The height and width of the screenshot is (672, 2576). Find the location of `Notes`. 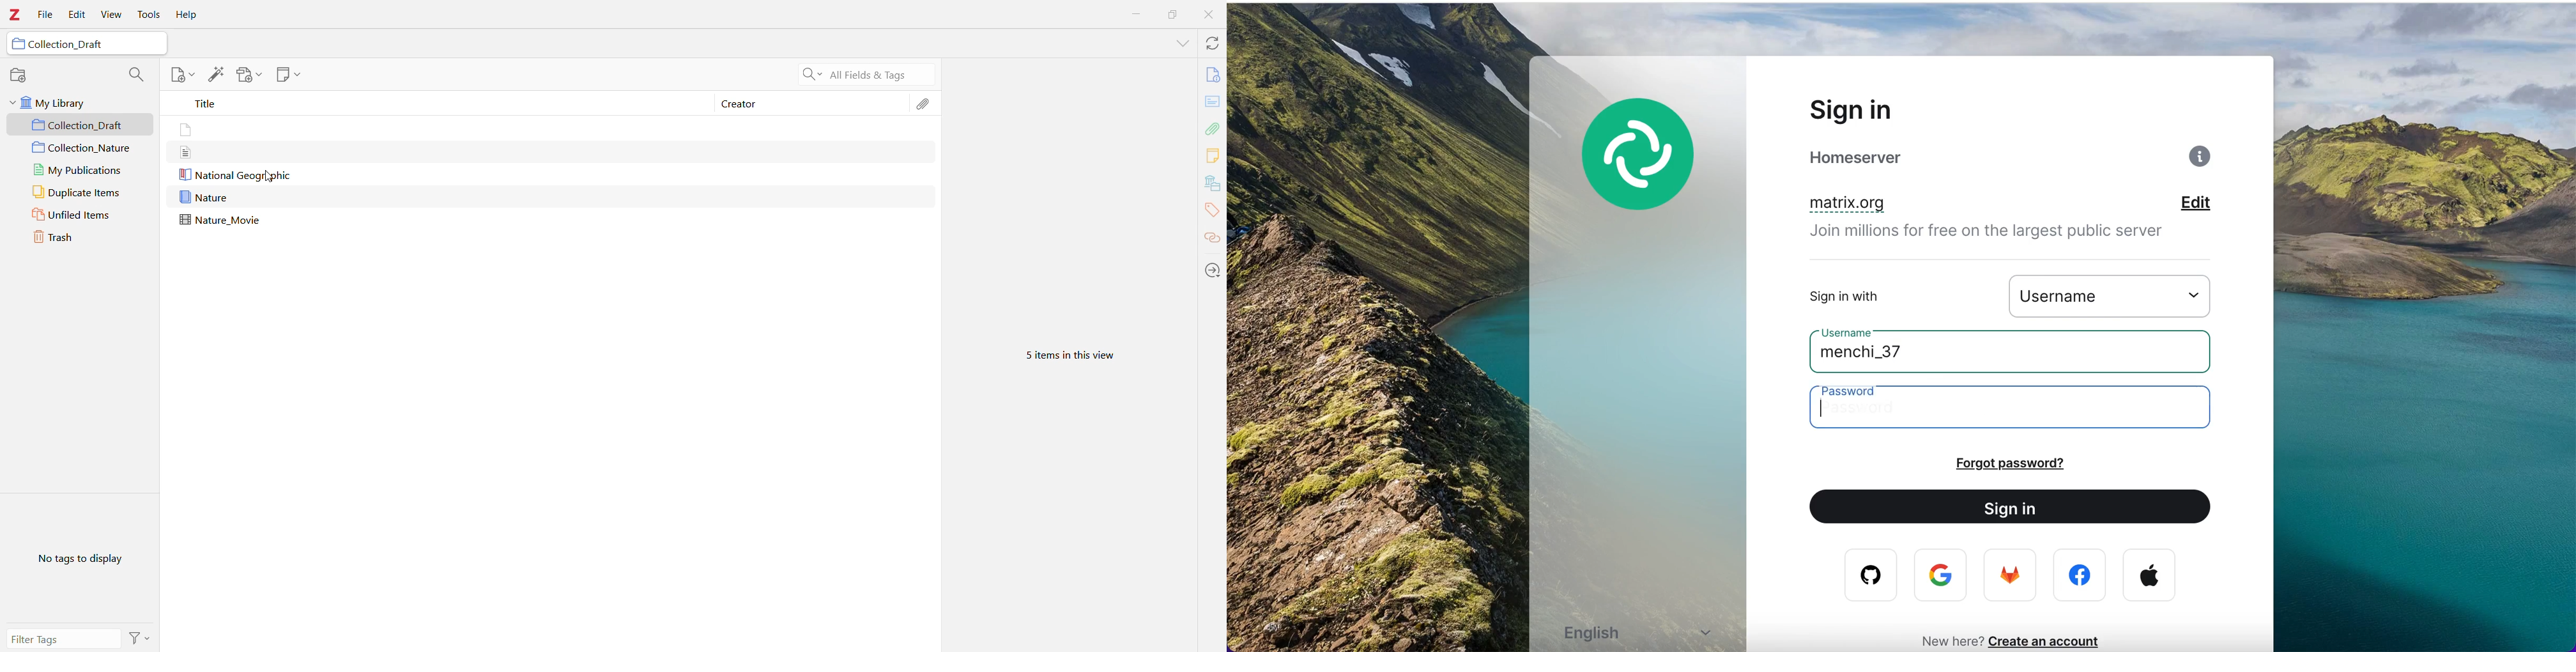

Notes is located at coordinates (1213, 155).